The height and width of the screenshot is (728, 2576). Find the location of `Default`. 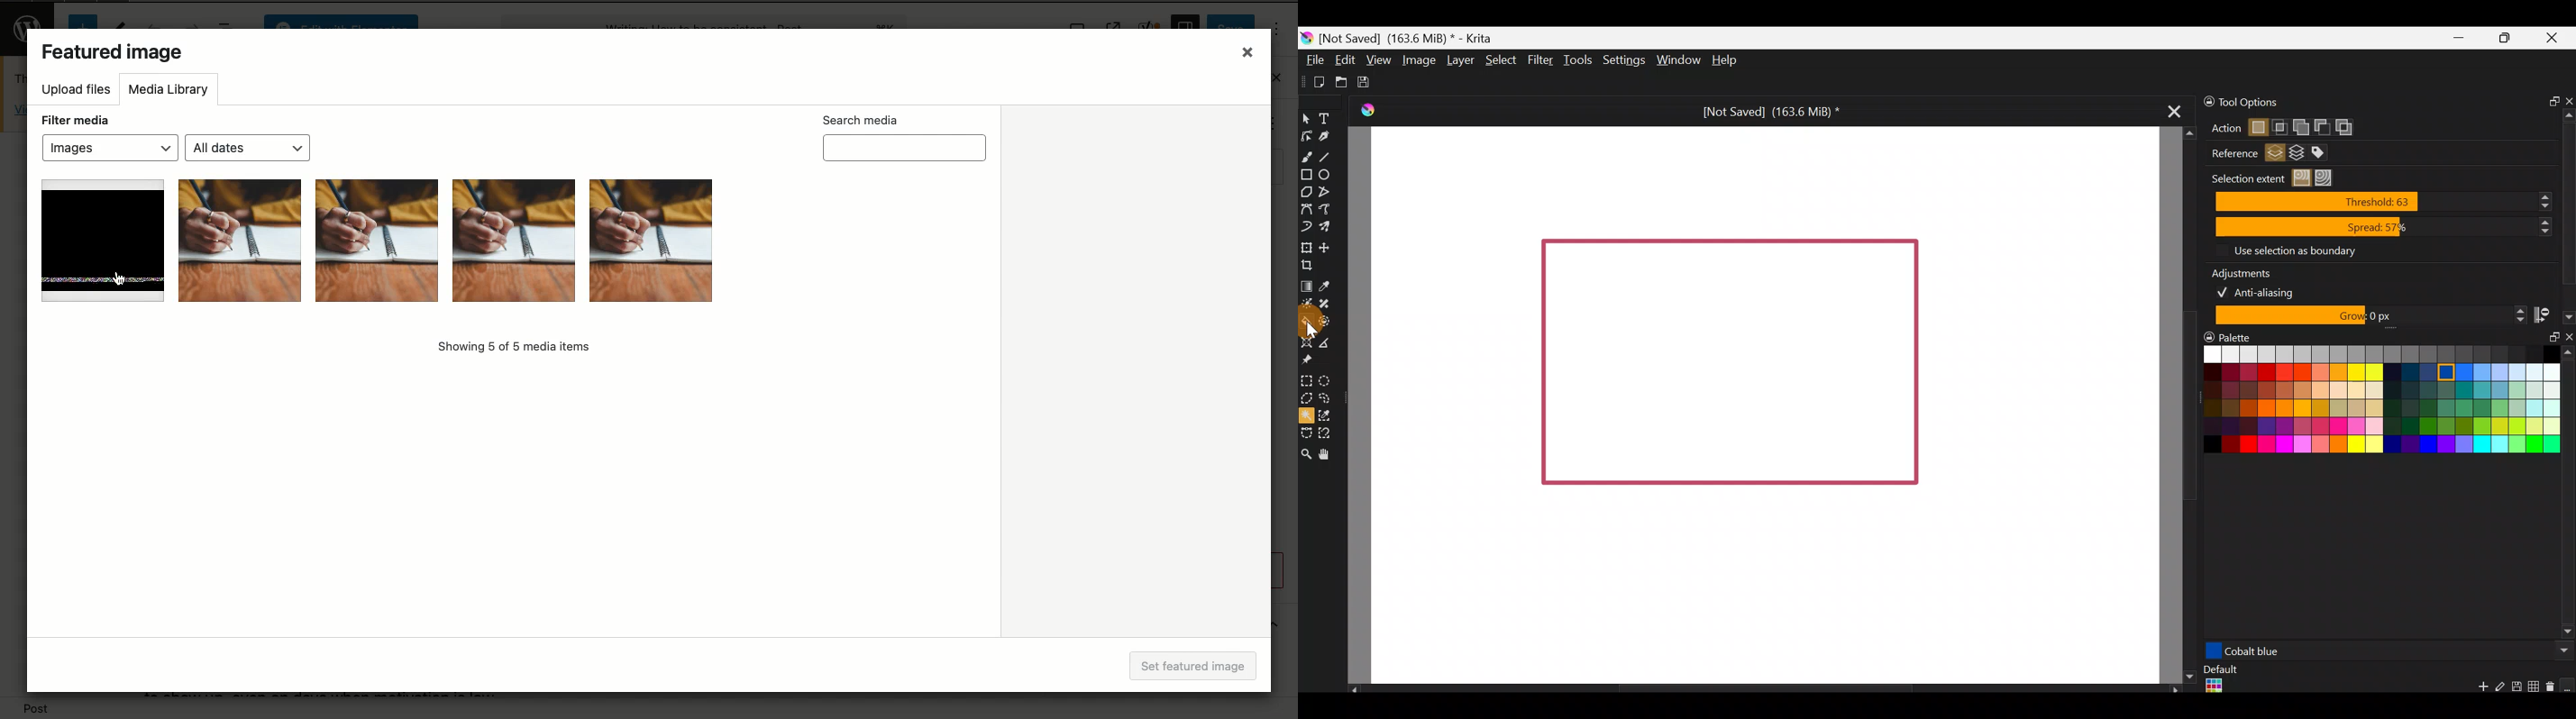

Default is located at coordinates (2220, 680).